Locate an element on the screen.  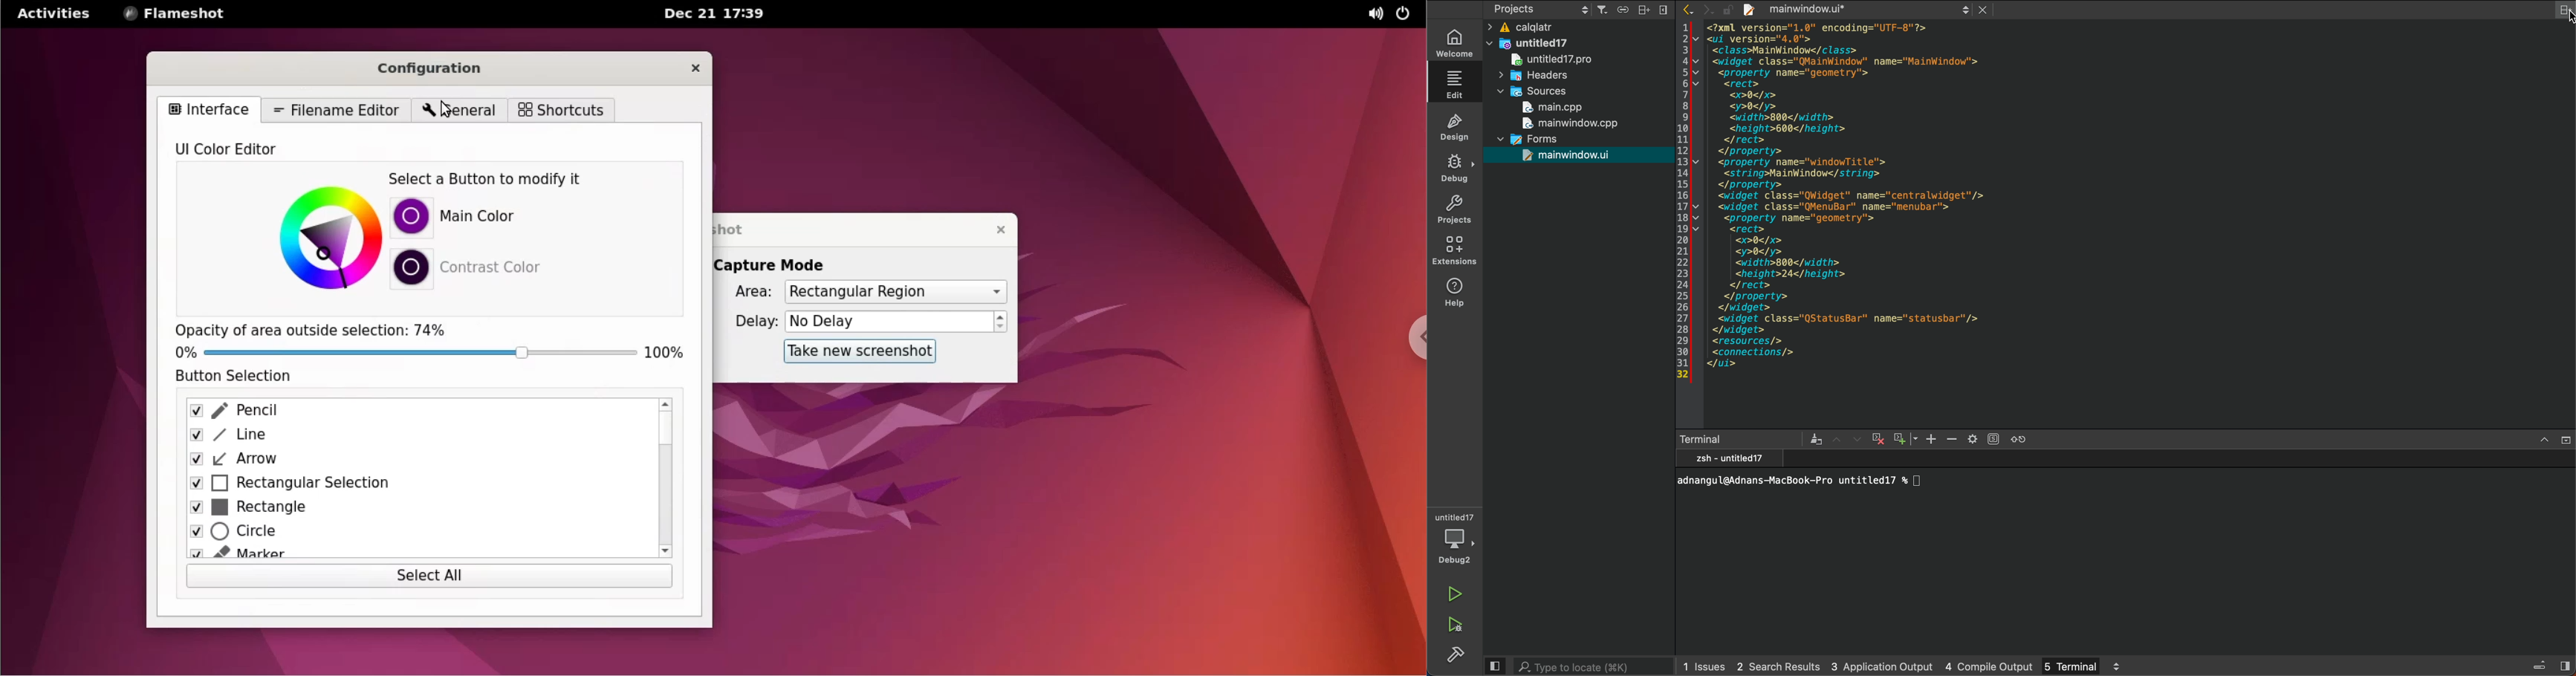
search is located at coordinates (1594, 666).